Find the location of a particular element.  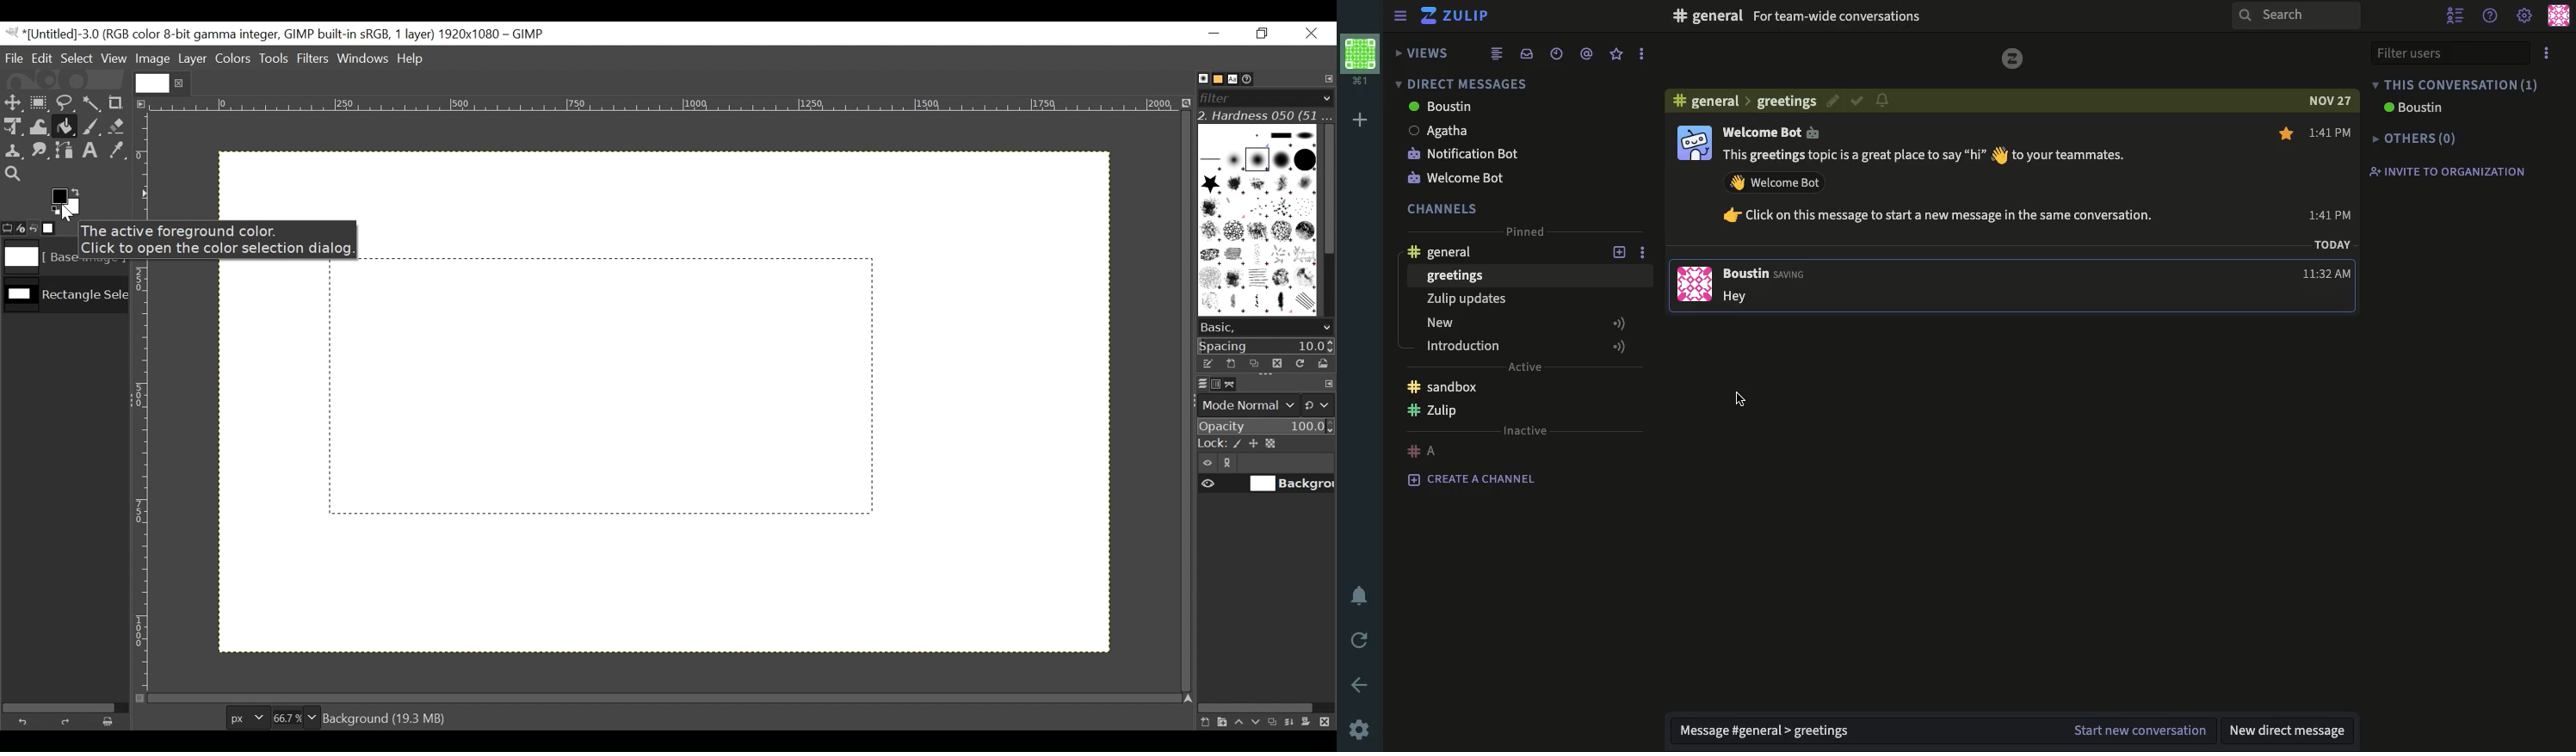

message general is located at coordinates (1773, 731).